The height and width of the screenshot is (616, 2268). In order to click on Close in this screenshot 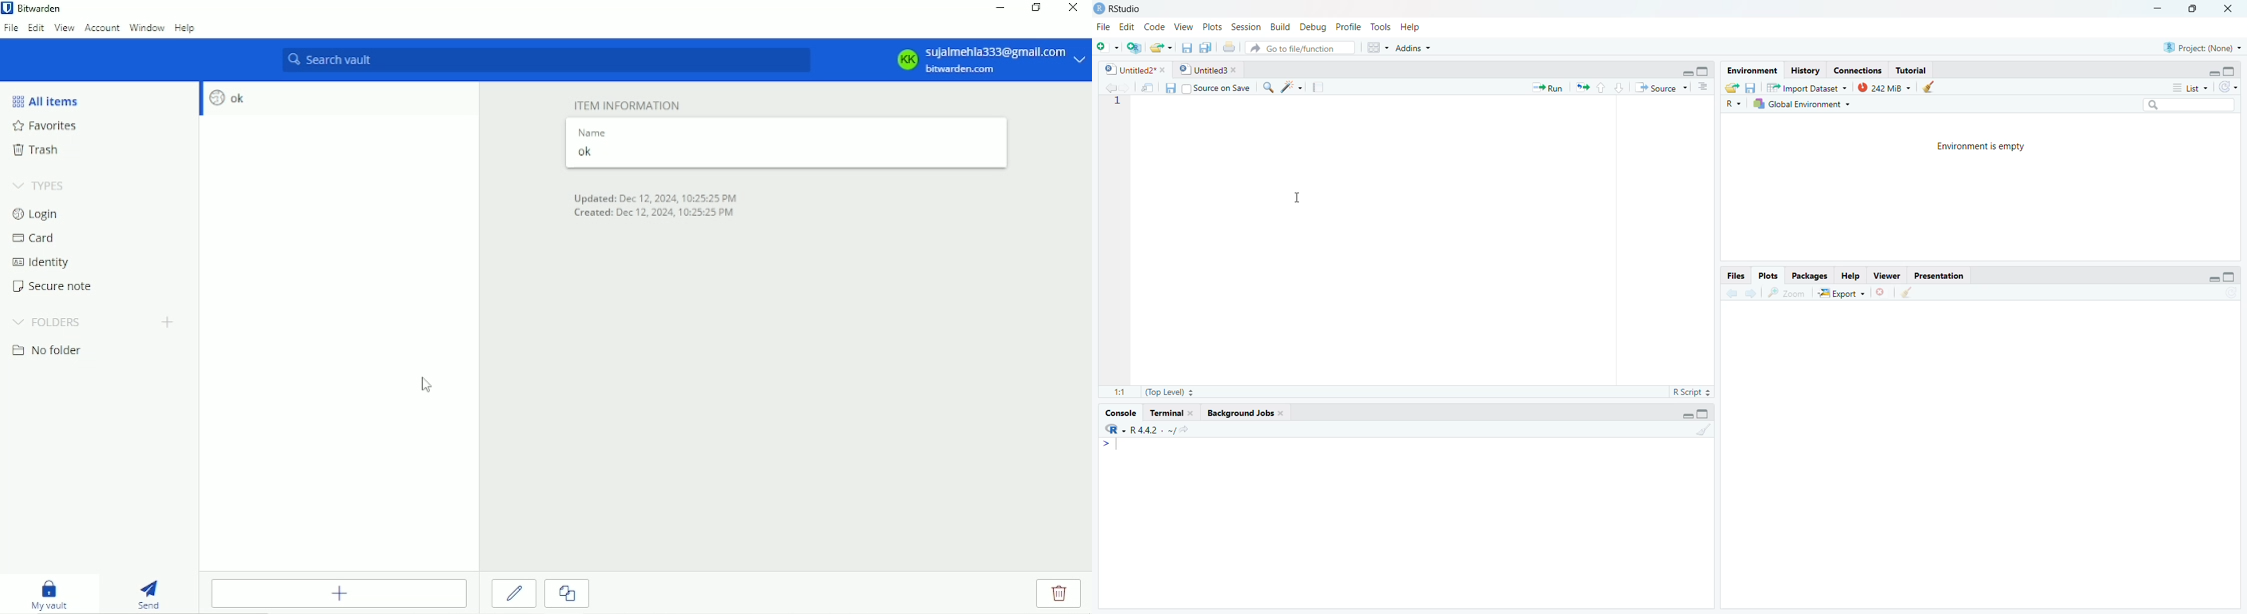, I will do `click(2228, 9)`.